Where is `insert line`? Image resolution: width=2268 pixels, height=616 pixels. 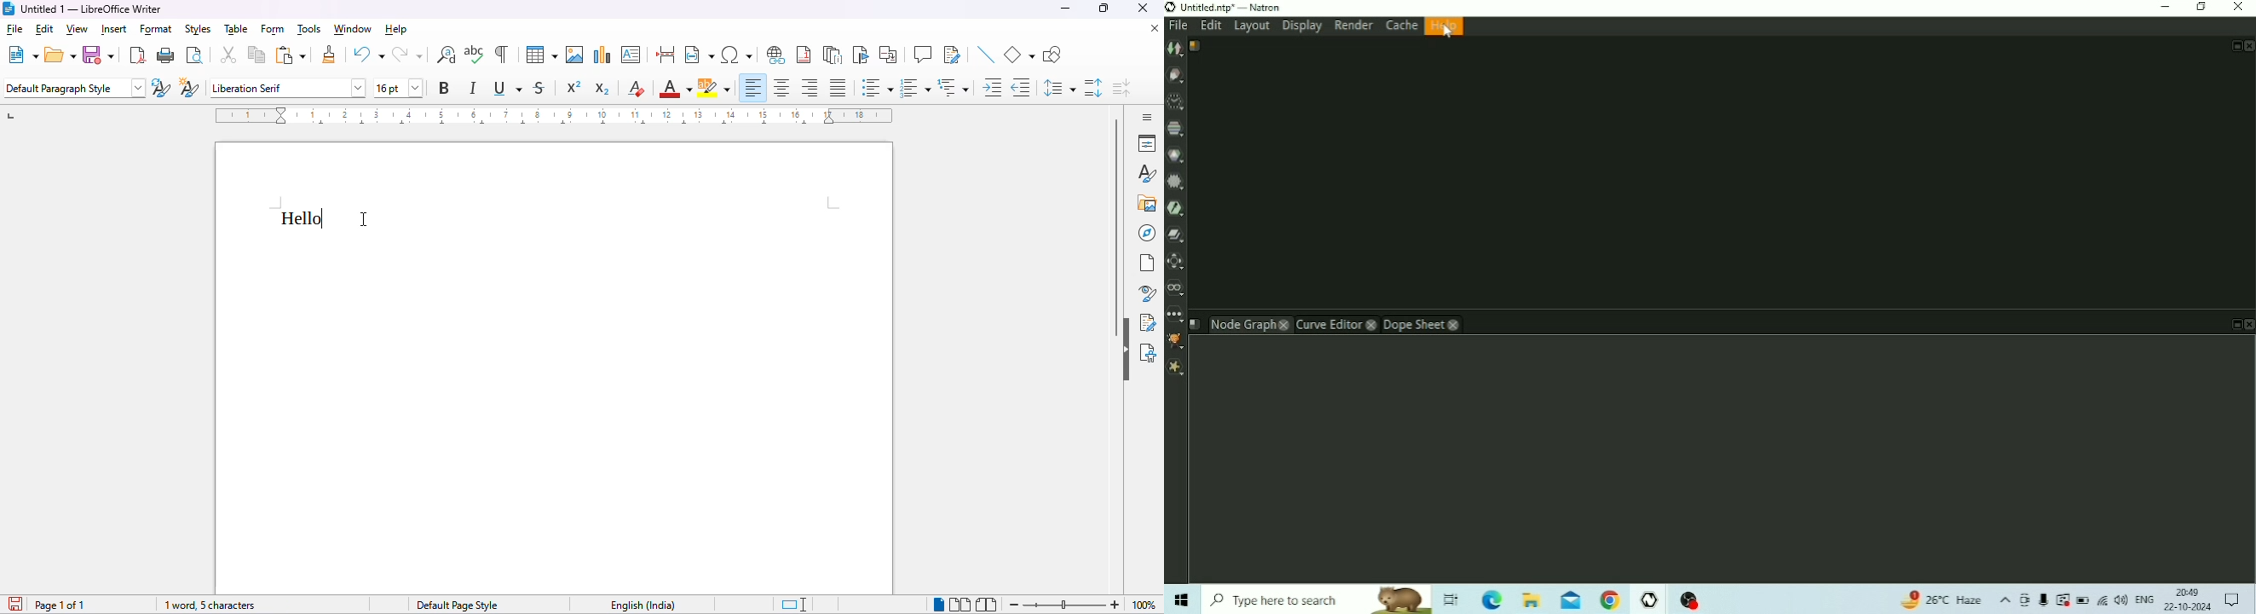 insert line is located at coordinates (988, 55).